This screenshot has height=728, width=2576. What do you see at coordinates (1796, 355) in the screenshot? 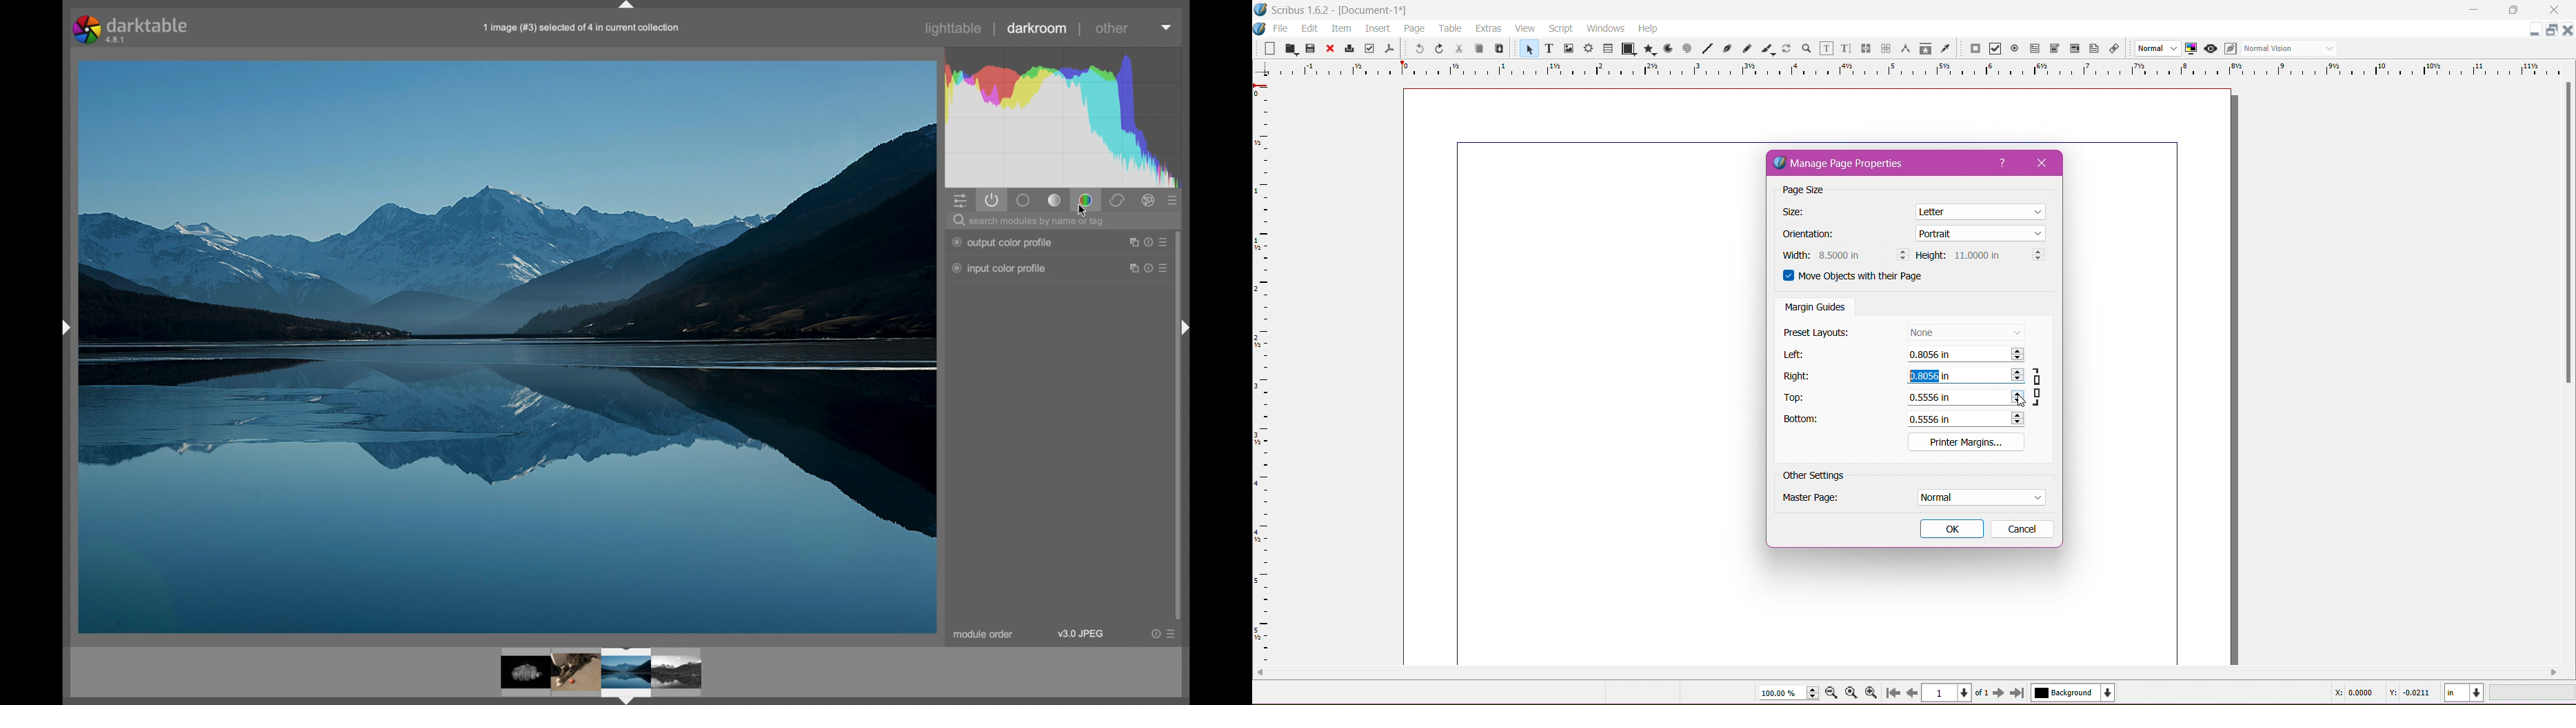
I see `Left` at bounding box center [1796, 355].